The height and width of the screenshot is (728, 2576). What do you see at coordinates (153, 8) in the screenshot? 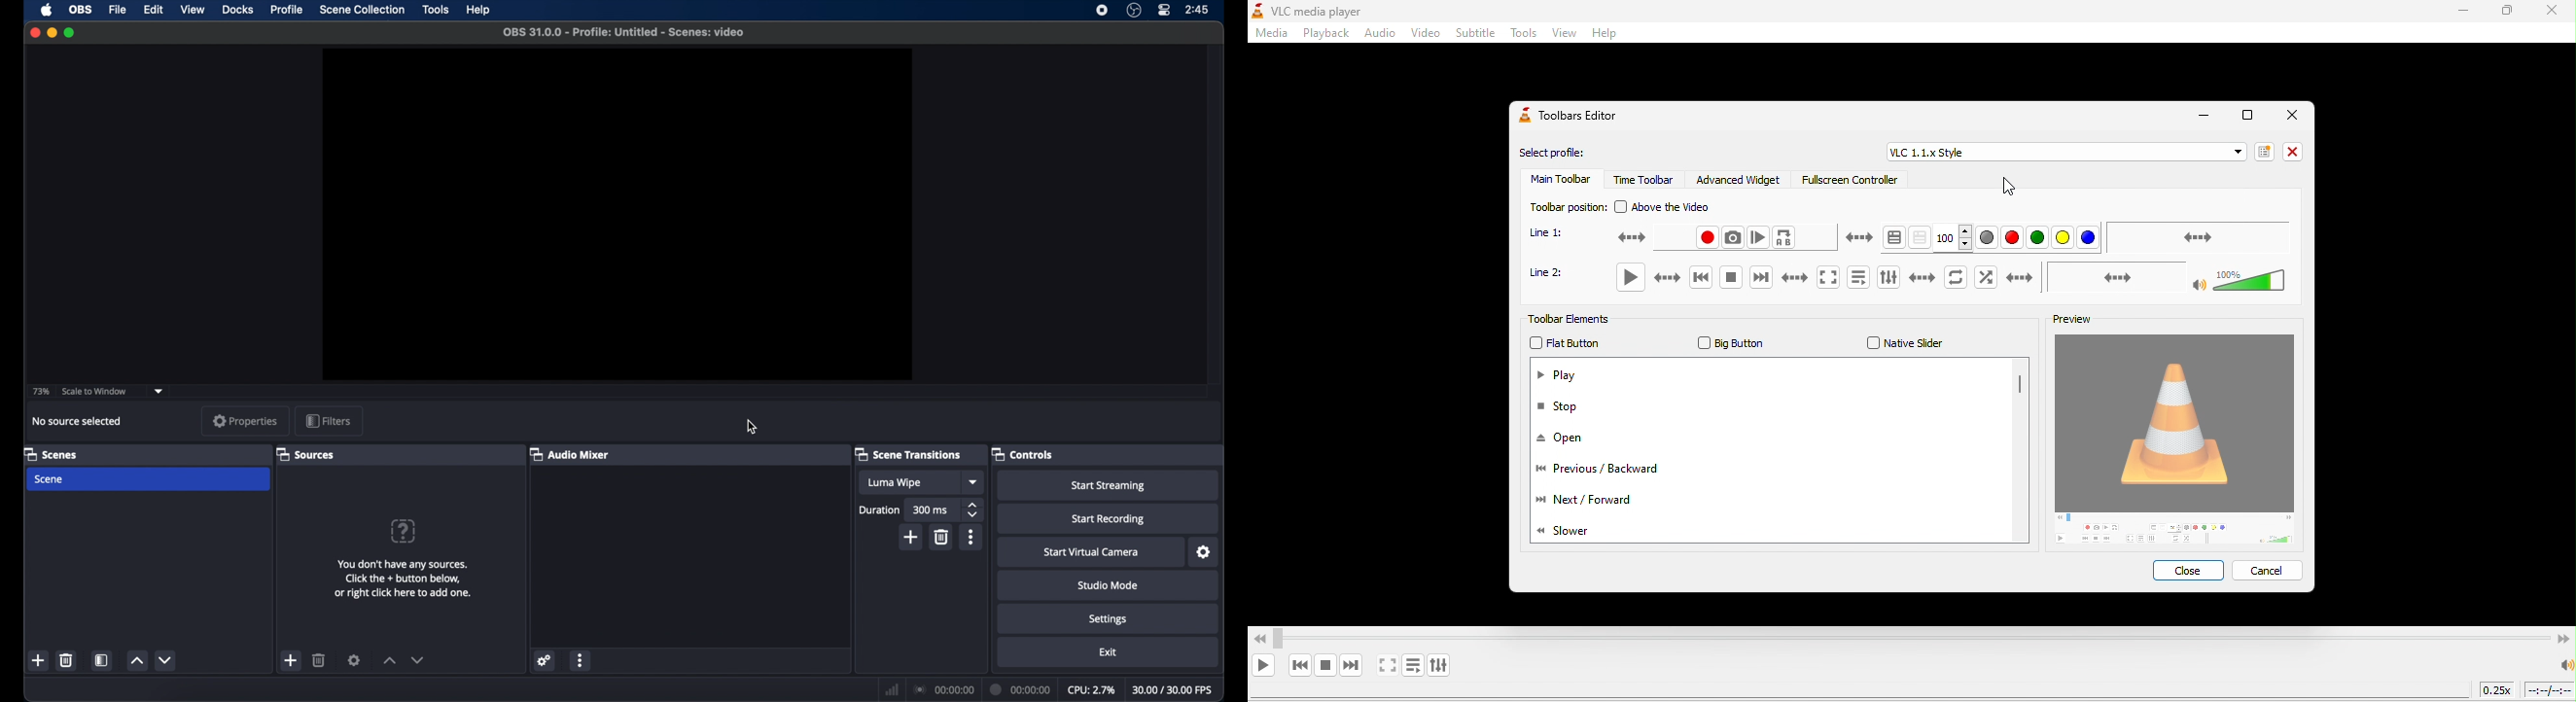
I see `edit` at bounding box center [153, 8].